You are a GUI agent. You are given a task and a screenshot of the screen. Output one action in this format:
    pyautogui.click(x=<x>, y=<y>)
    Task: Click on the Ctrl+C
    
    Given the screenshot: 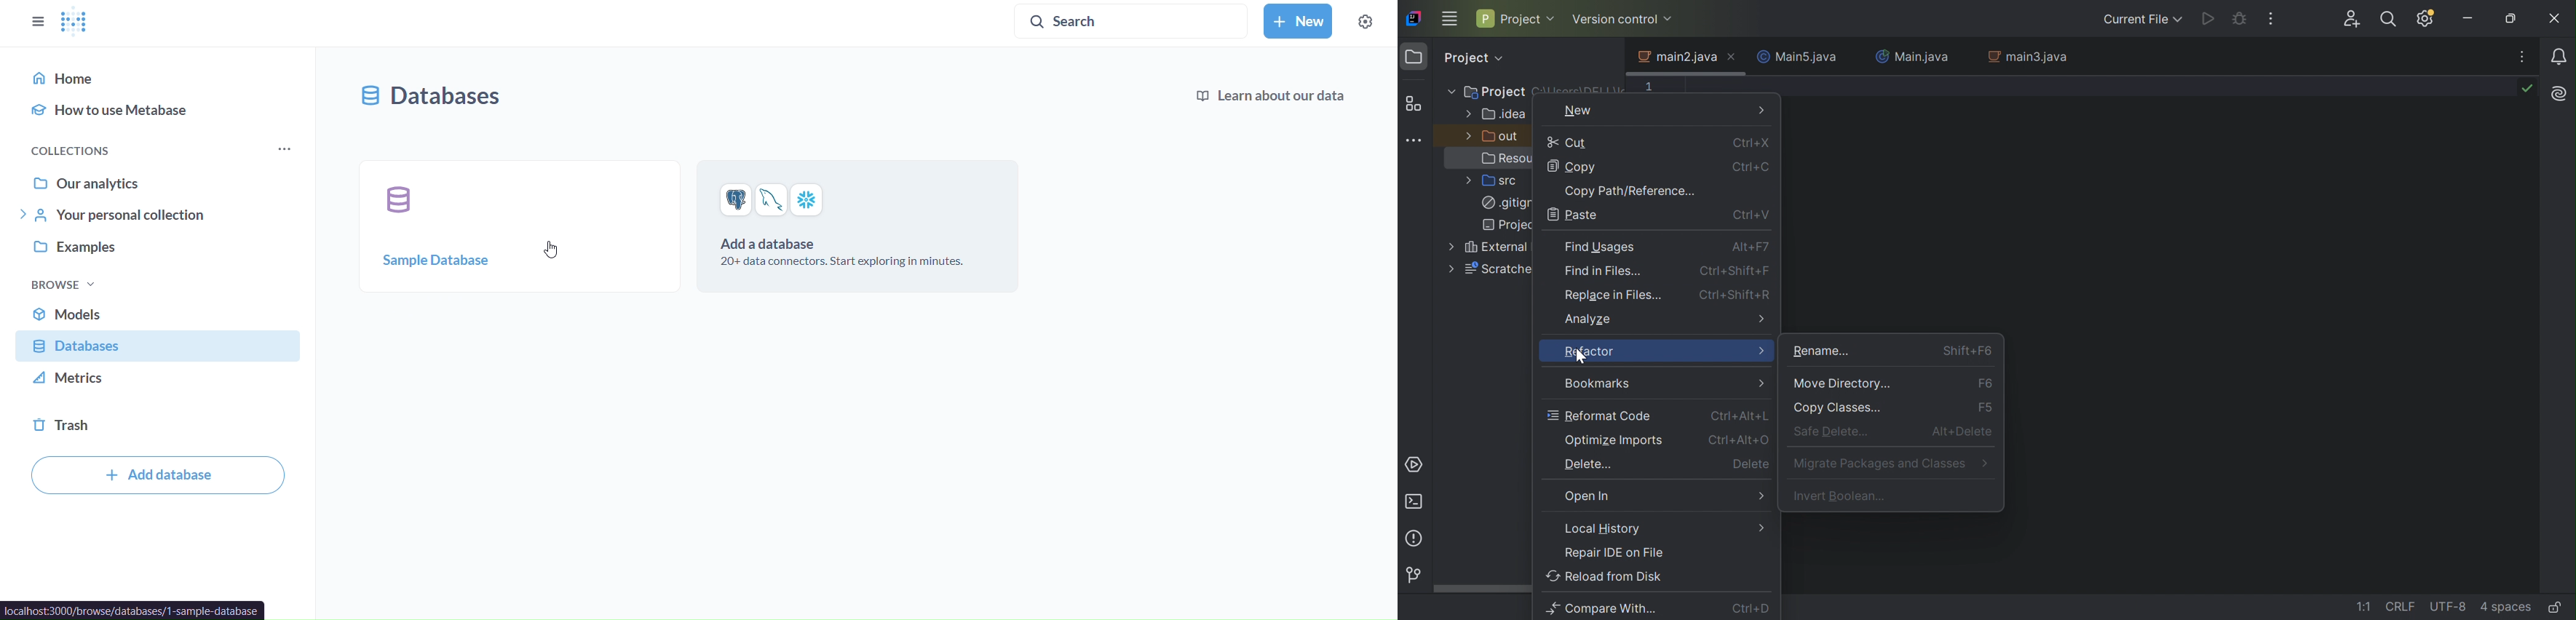 What is the action you would take?
    pyautogui.click(x=1754, y=169)
    